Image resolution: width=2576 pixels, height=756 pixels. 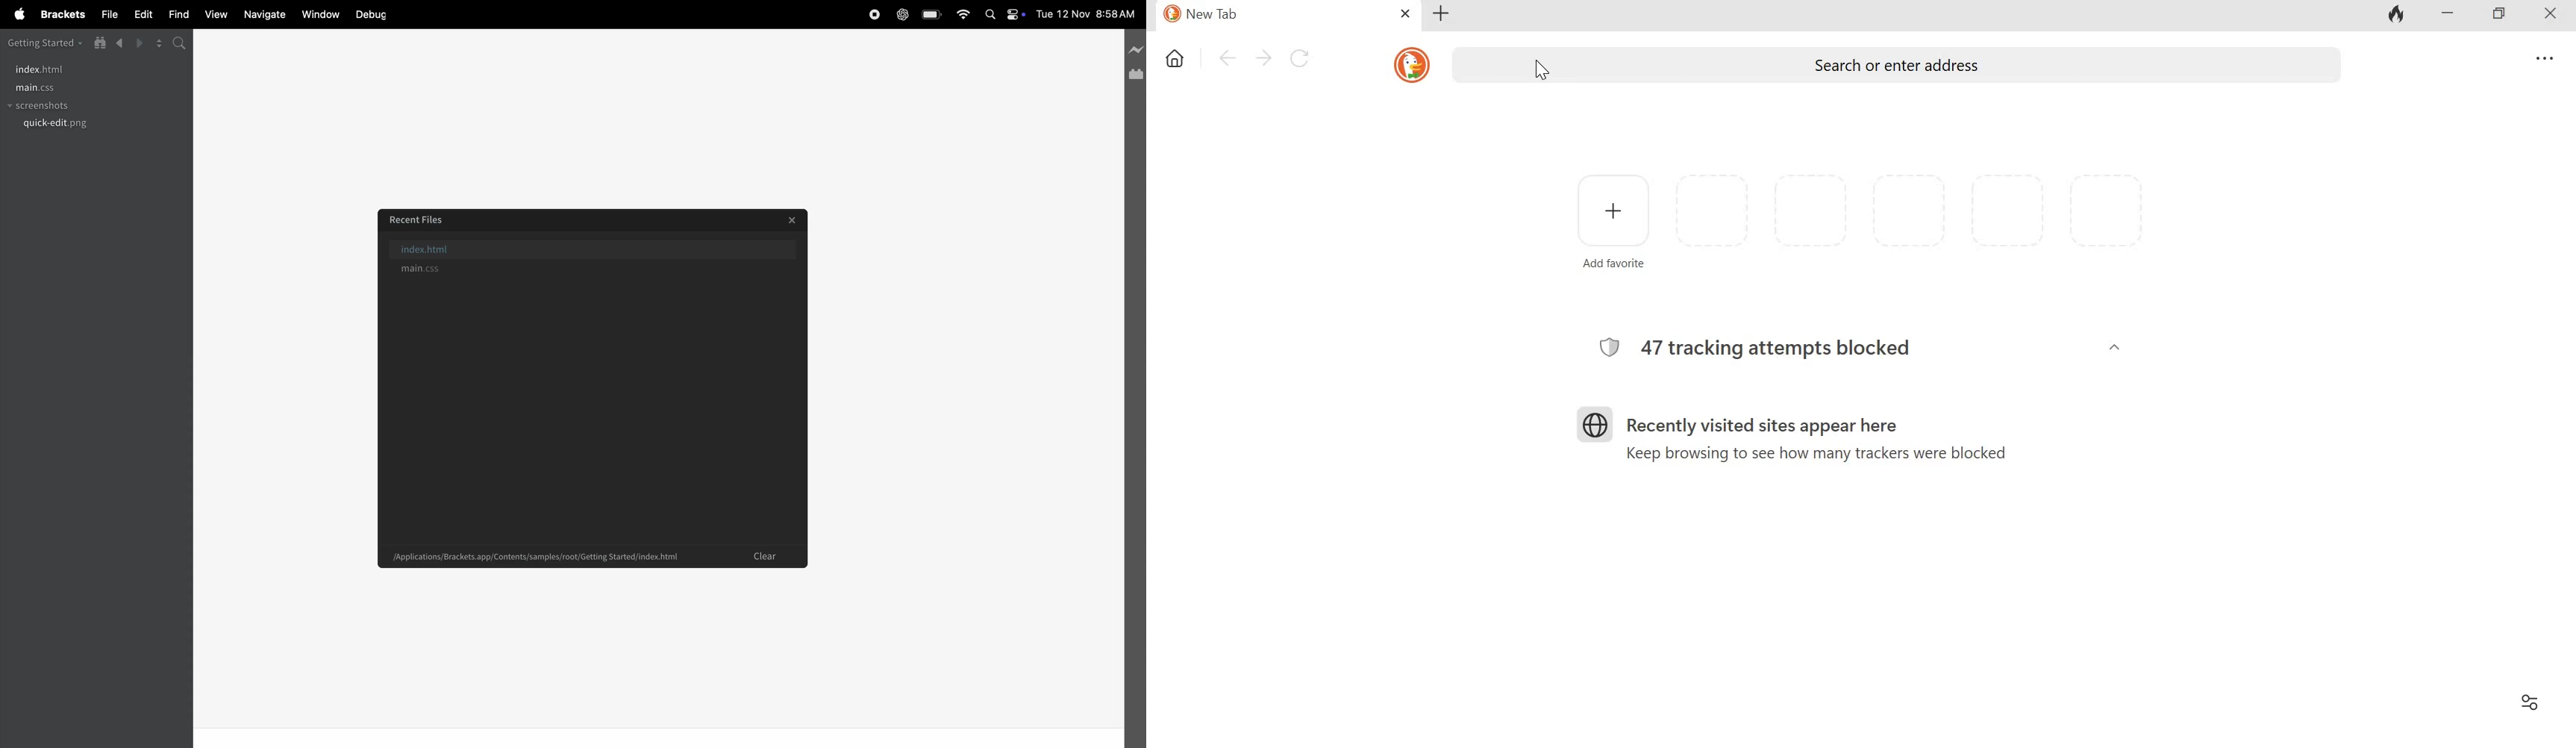 What do you see at coordinates (177, 13) in the screenshot?
I see `find` at bounding box center [177, 13].